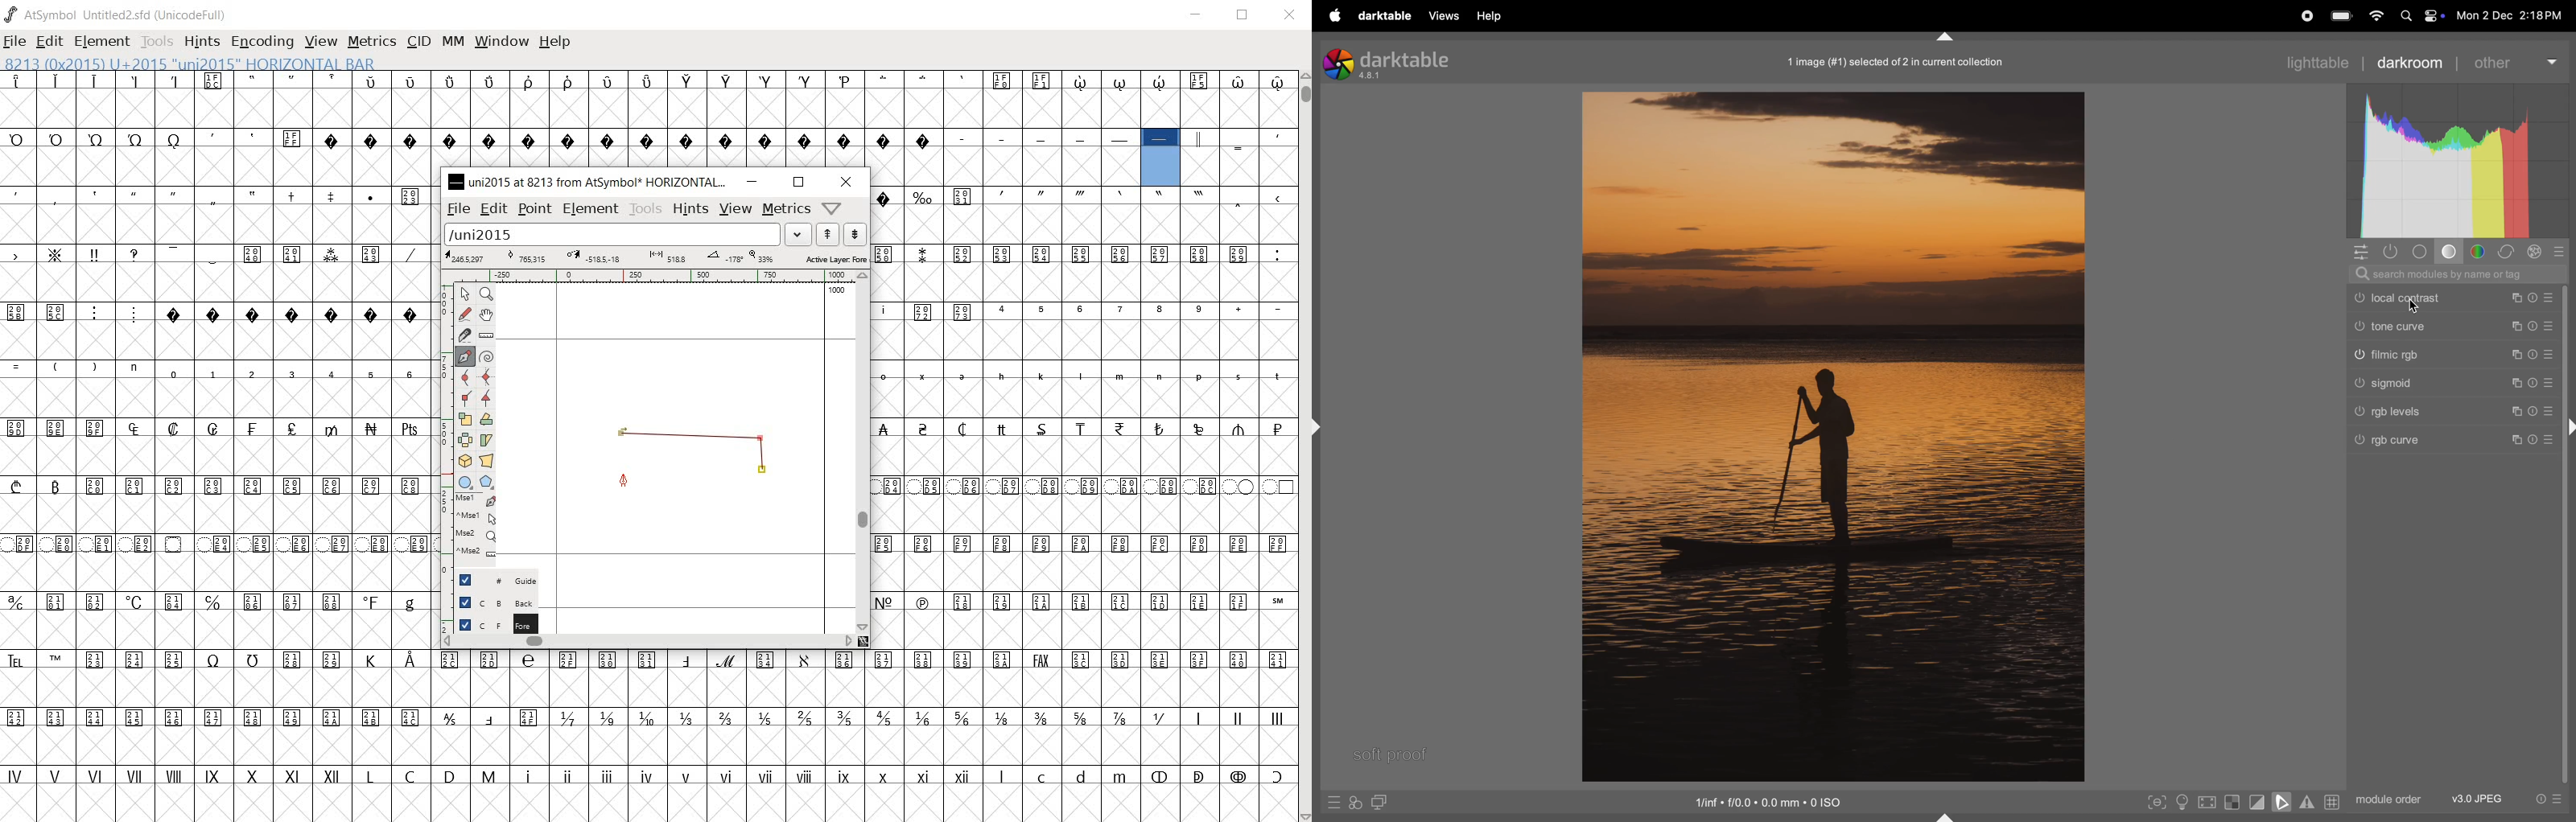  Describe the element at coordinates (2386, 799) in the screenshot. I see `module order` at that location.